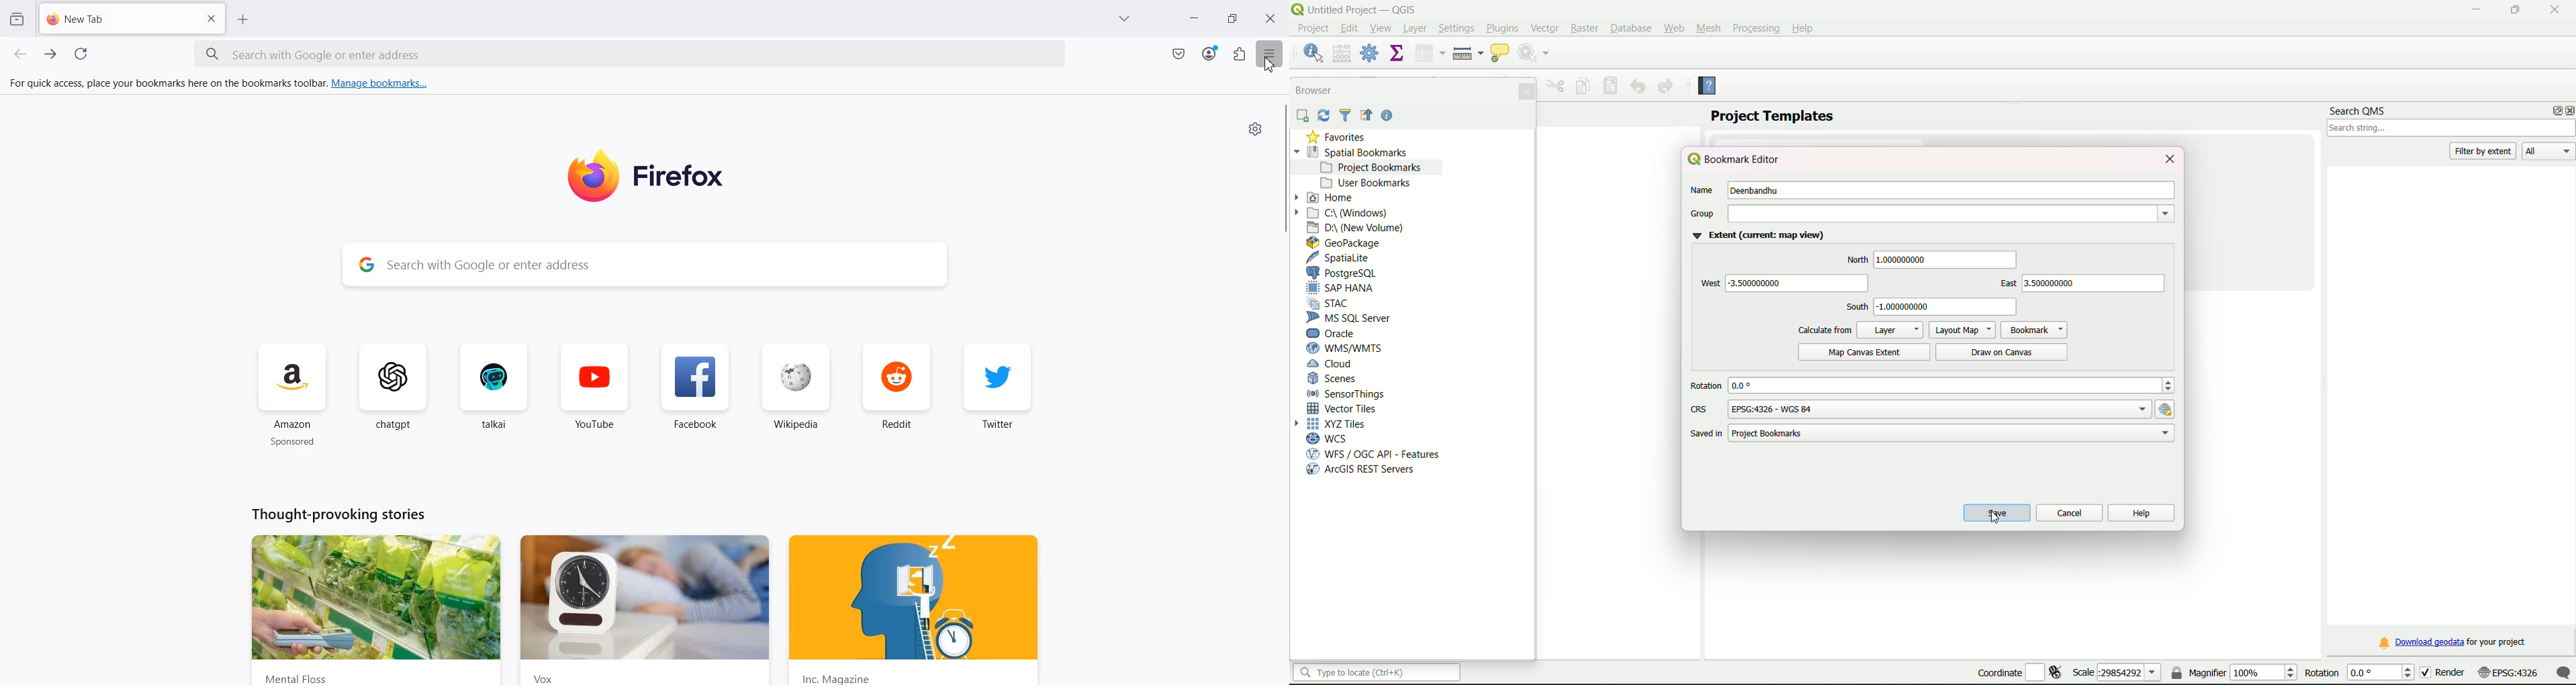  Describe the element at coordinates (220, 84) in the screenshot. I see `For quick access, place your bookmarks here on the bookmarks toolbar. Manage bookmarks...` at that location.